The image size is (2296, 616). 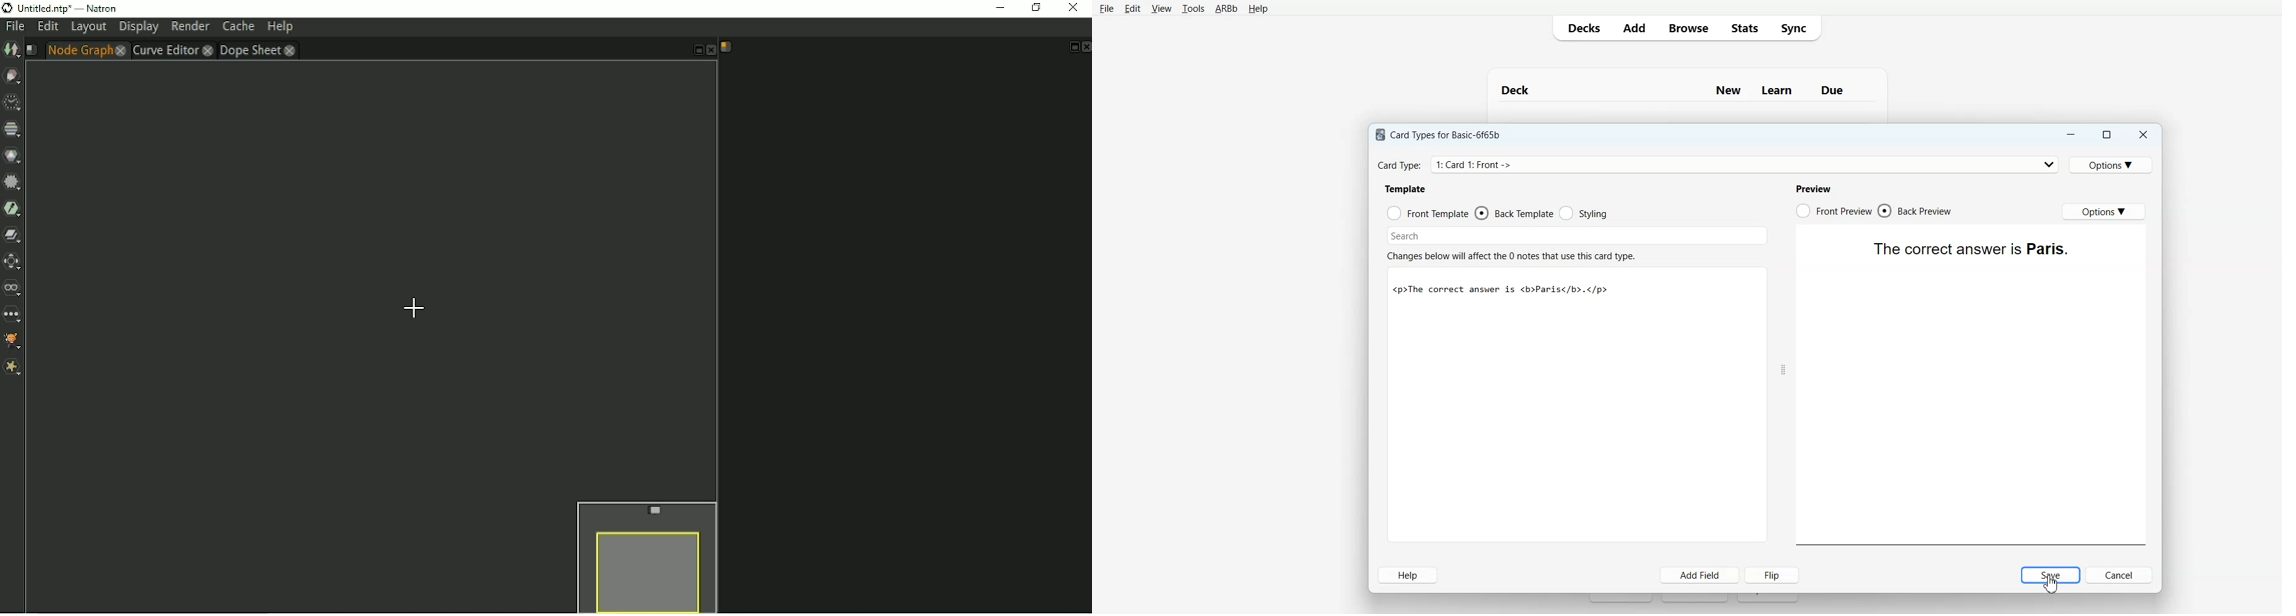 I want to click on Add, so click(x=1634, y=28).